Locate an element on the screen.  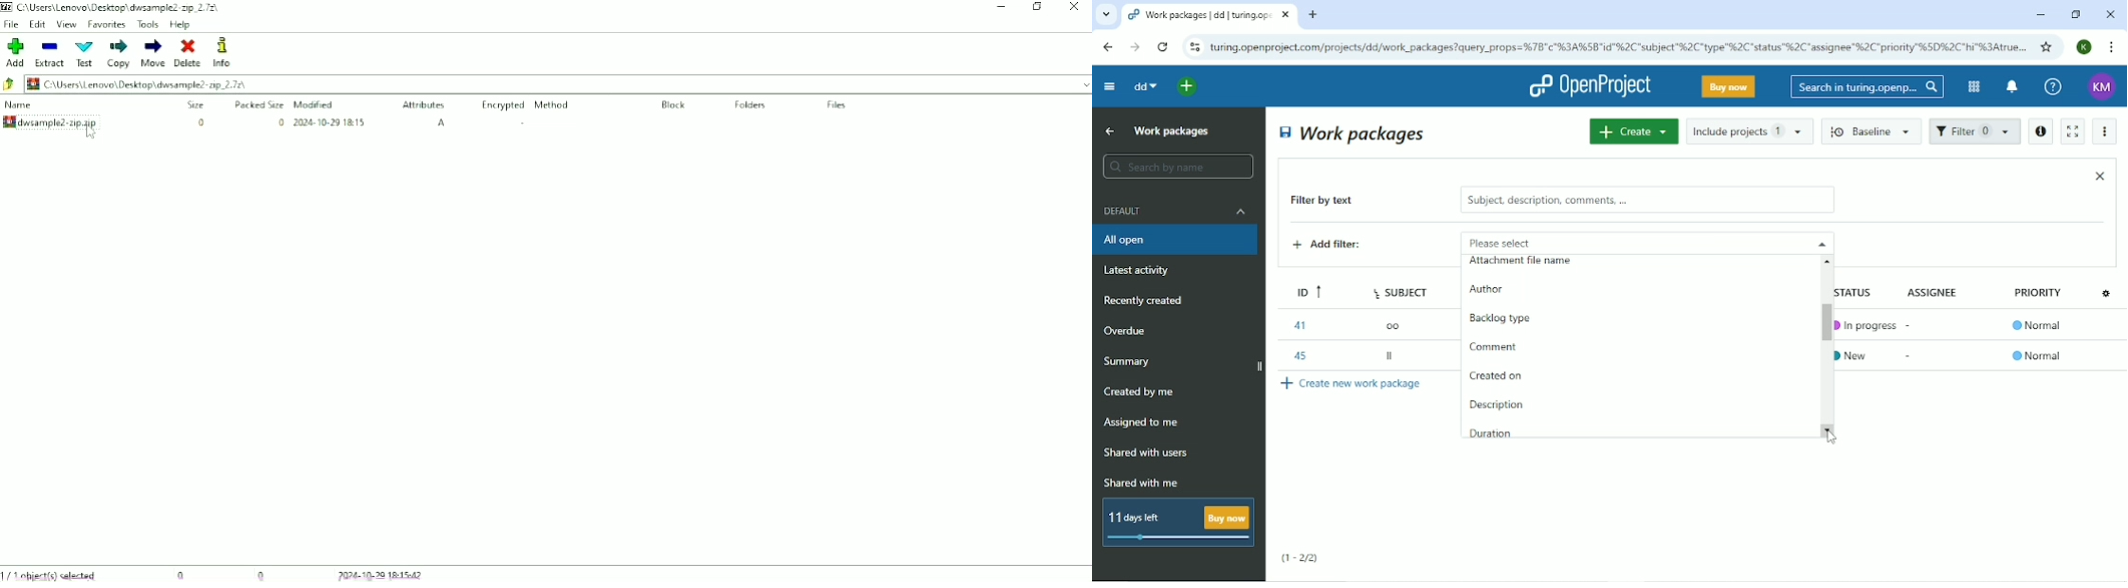
New tab is located at coordinates (1313, 15).